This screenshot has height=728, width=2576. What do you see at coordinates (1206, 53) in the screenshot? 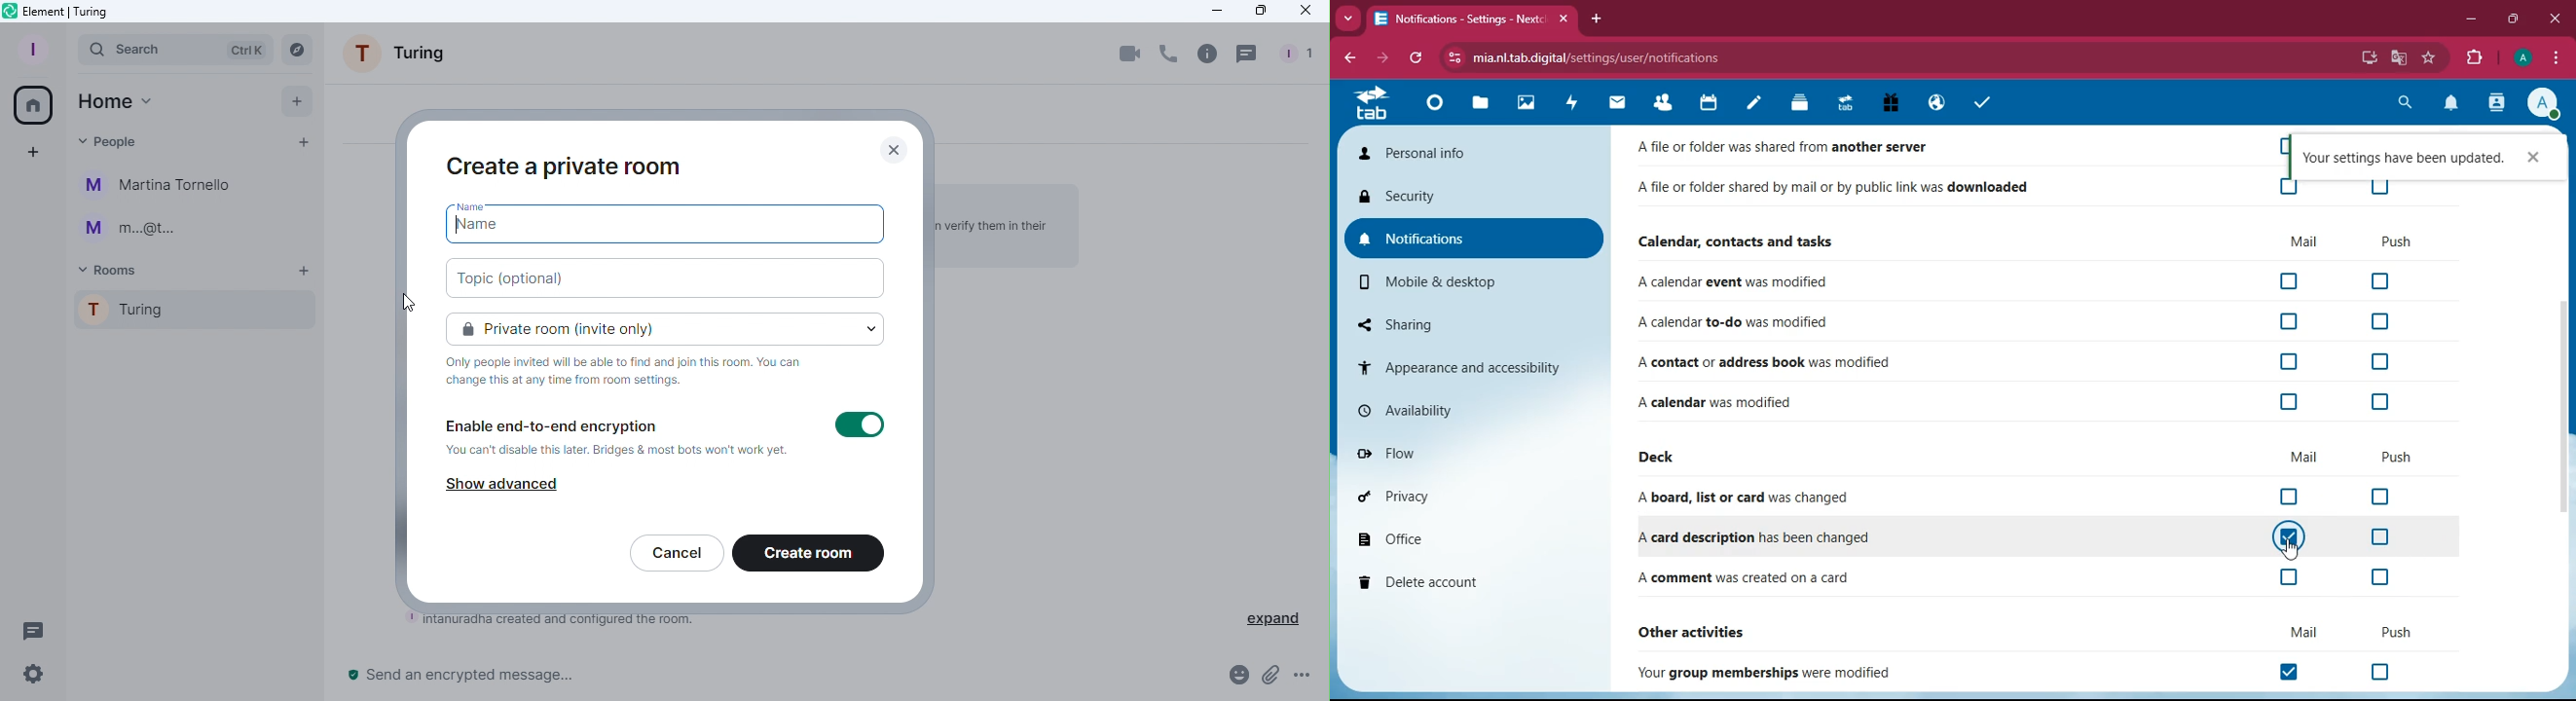
I see `Room info` at bounding box center [1206, 53].